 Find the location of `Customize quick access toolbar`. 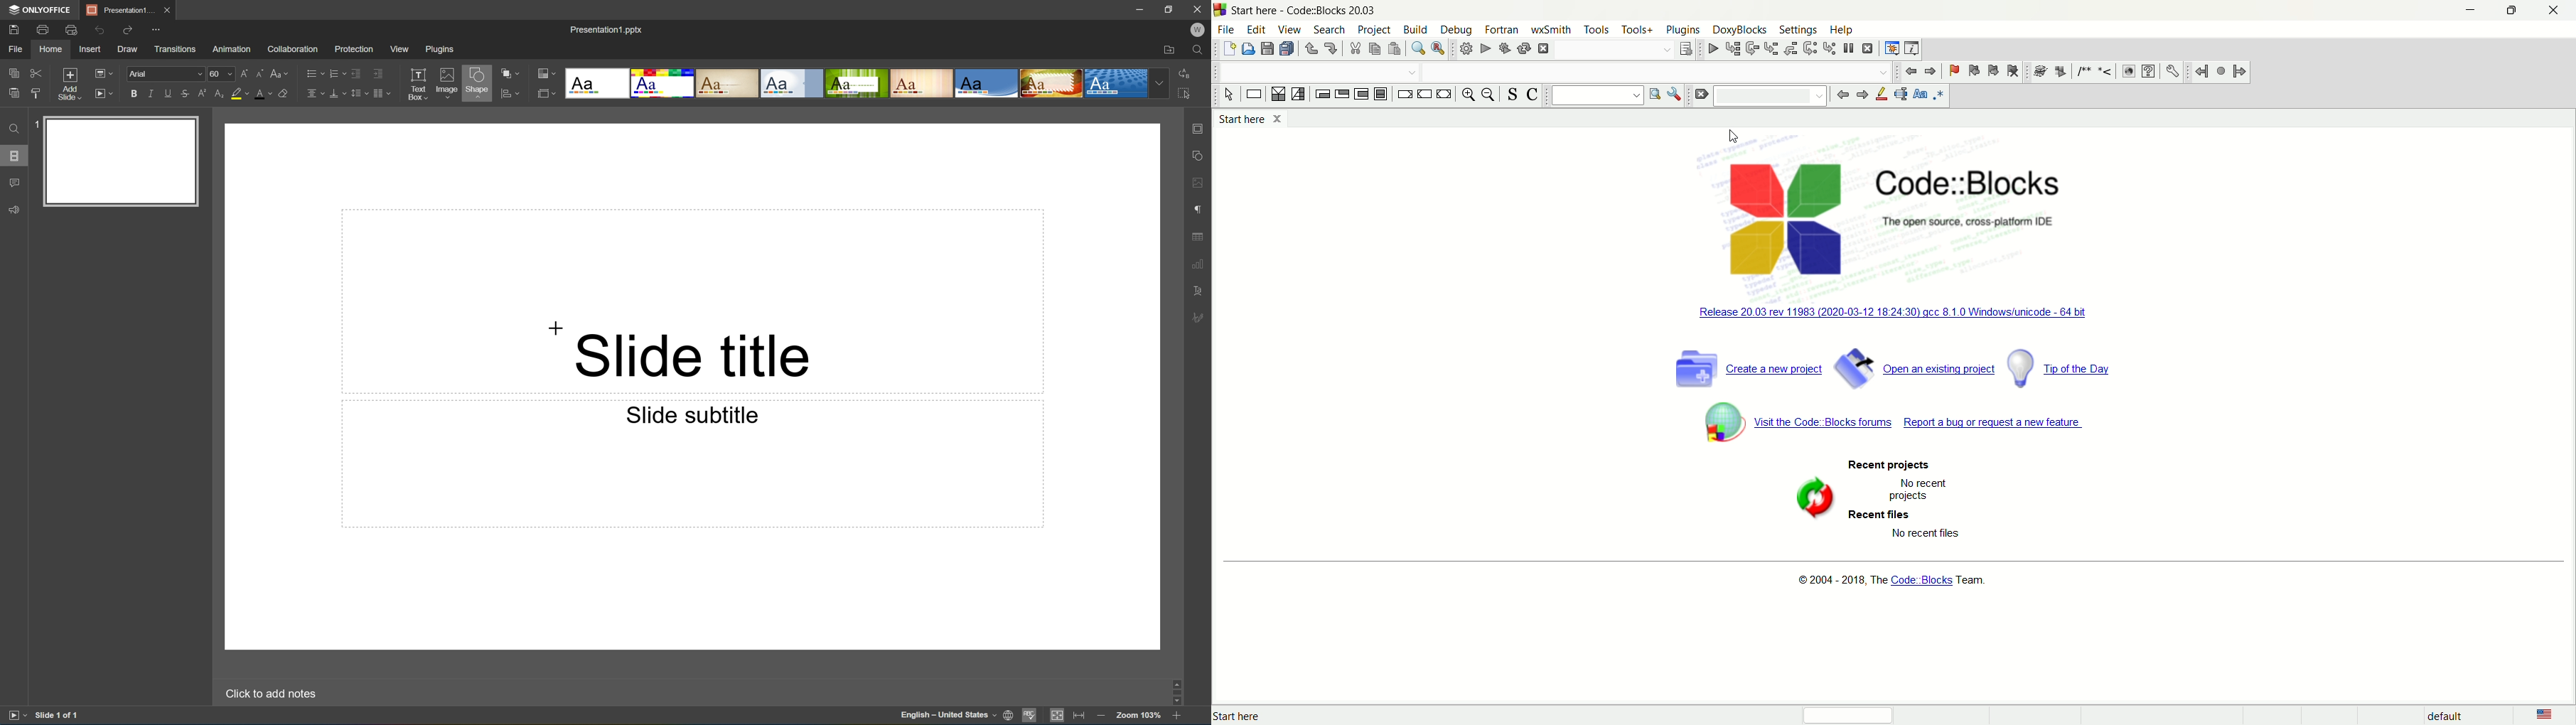

Customize quick access toolbar is located at coordinates (154, 29).